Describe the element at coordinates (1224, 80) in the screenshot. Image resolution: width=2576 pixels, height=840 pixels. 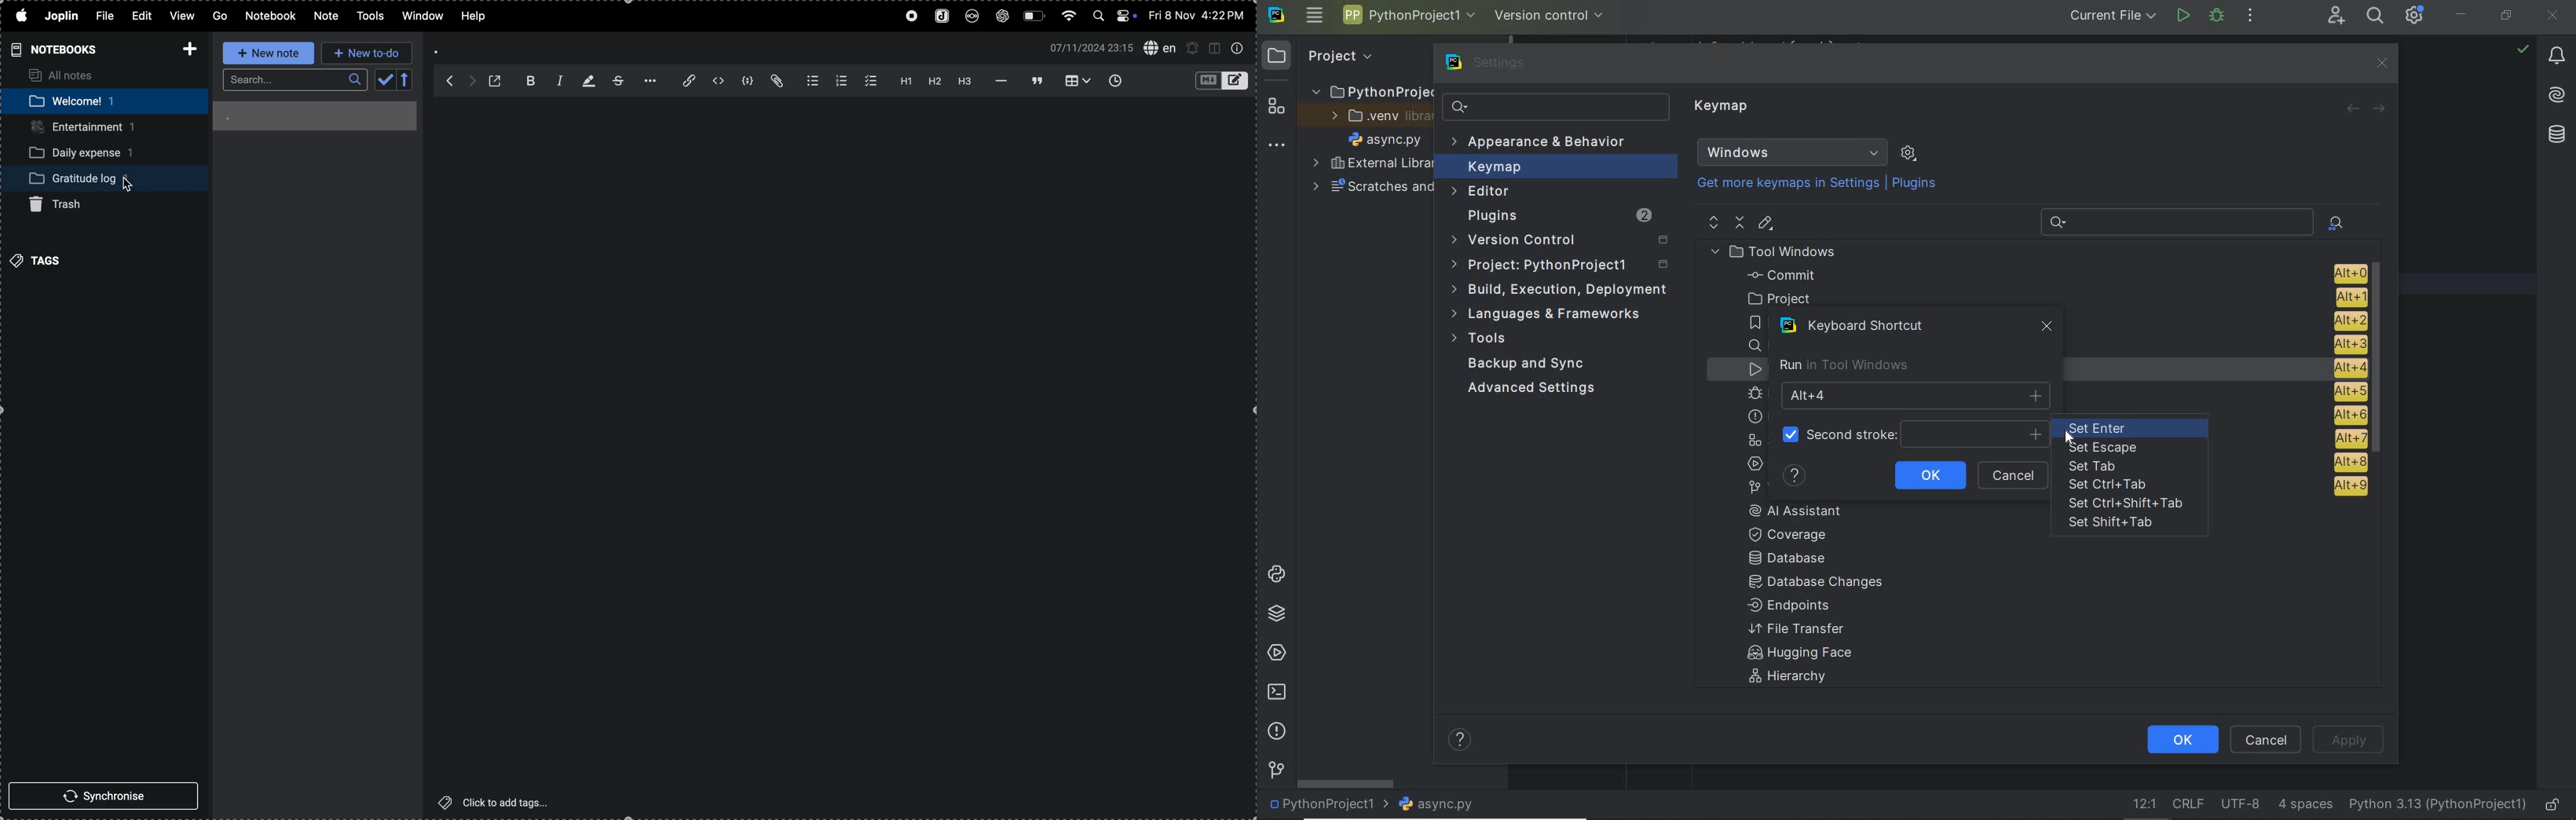
I see `` at that location.